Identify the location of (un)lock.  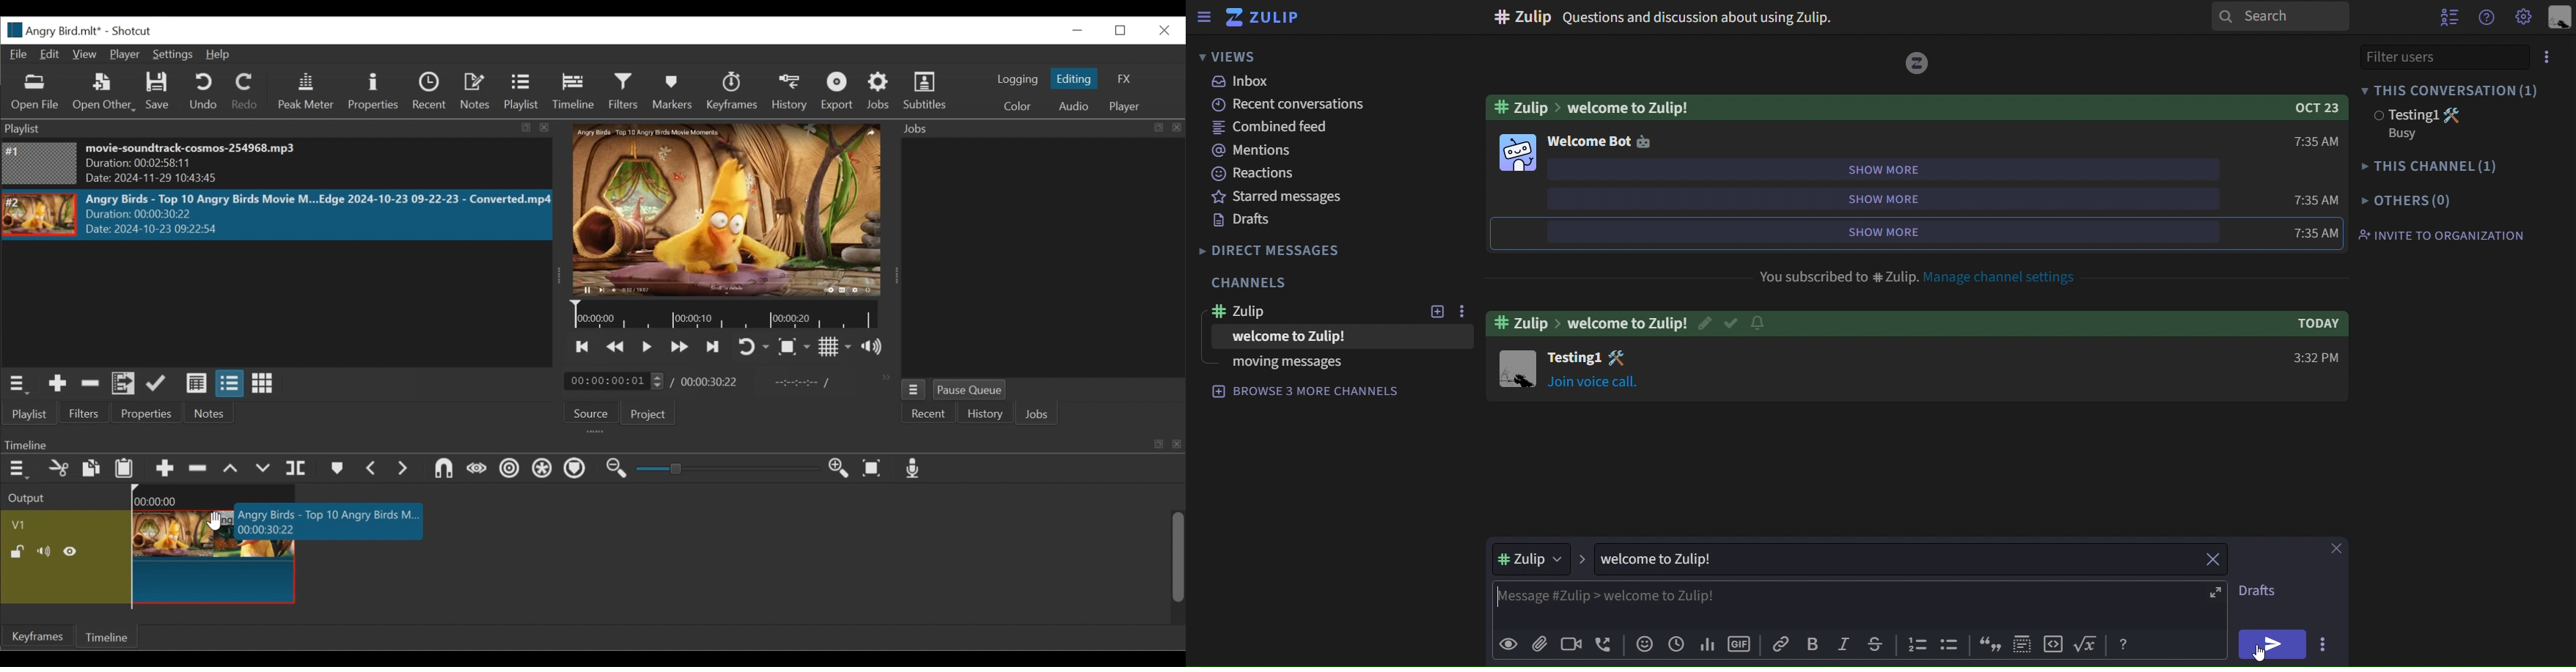
(17, 551).